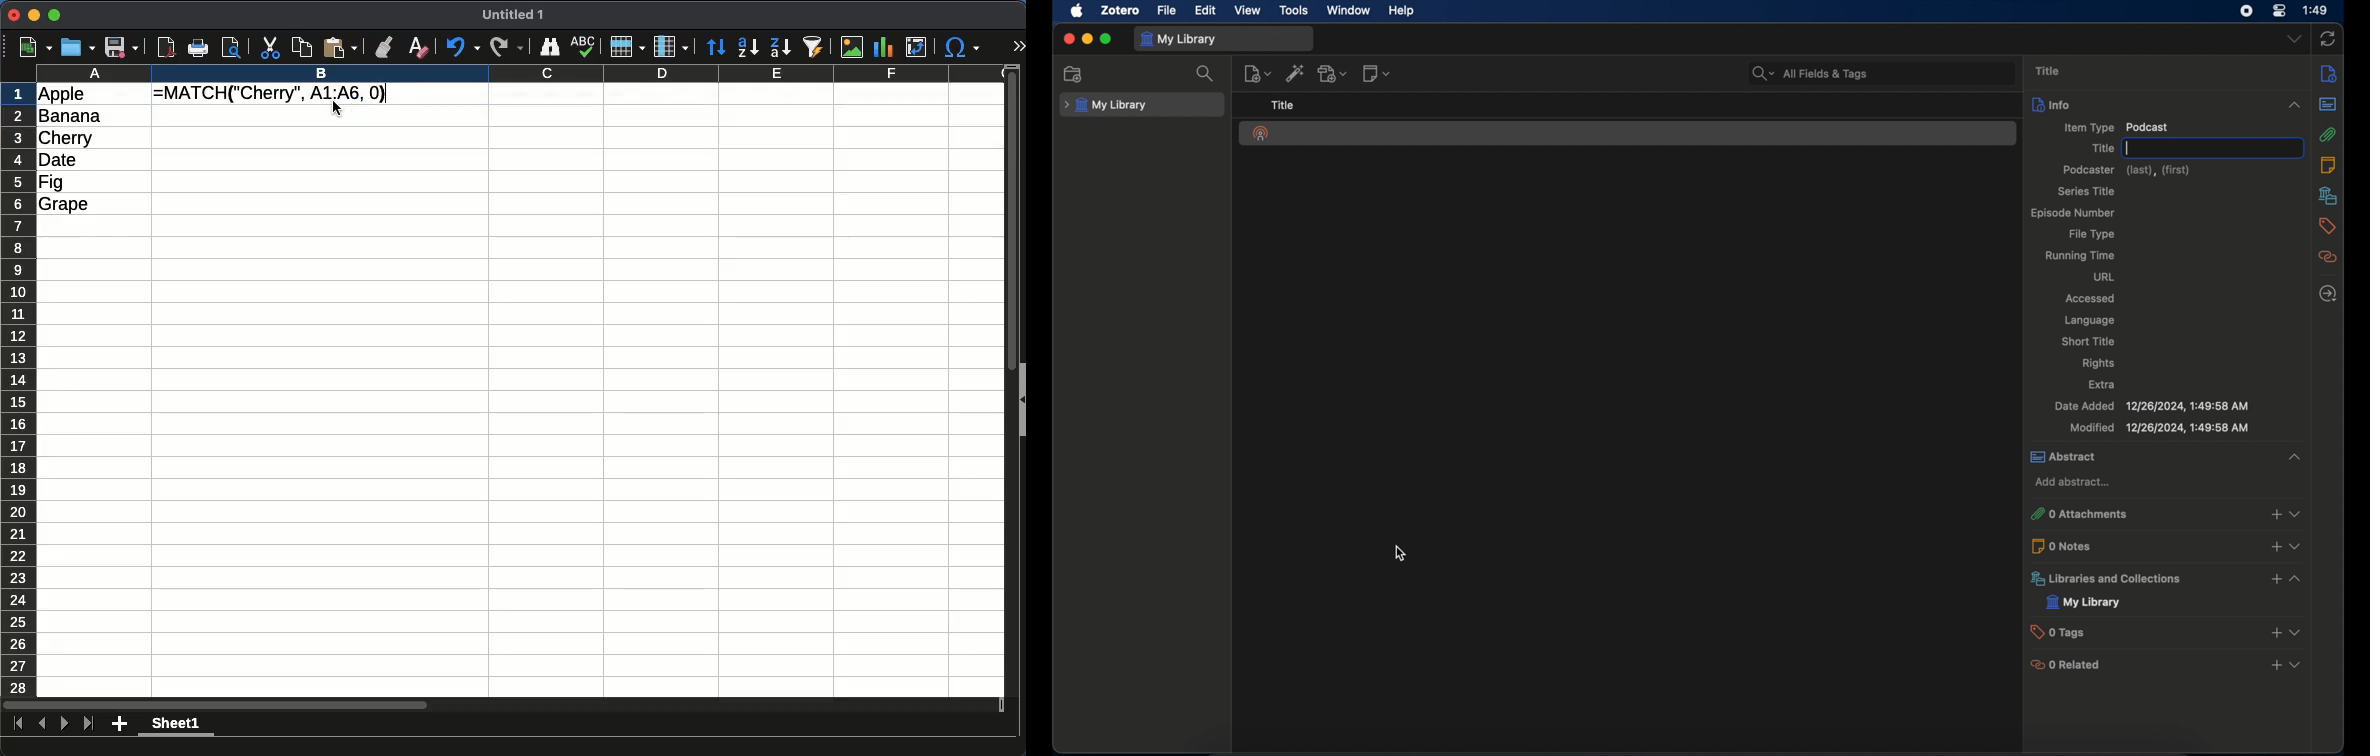 Image resolution: width=2380 pixels, height=756 pixels. I want to click on info, so click(2328, 75).